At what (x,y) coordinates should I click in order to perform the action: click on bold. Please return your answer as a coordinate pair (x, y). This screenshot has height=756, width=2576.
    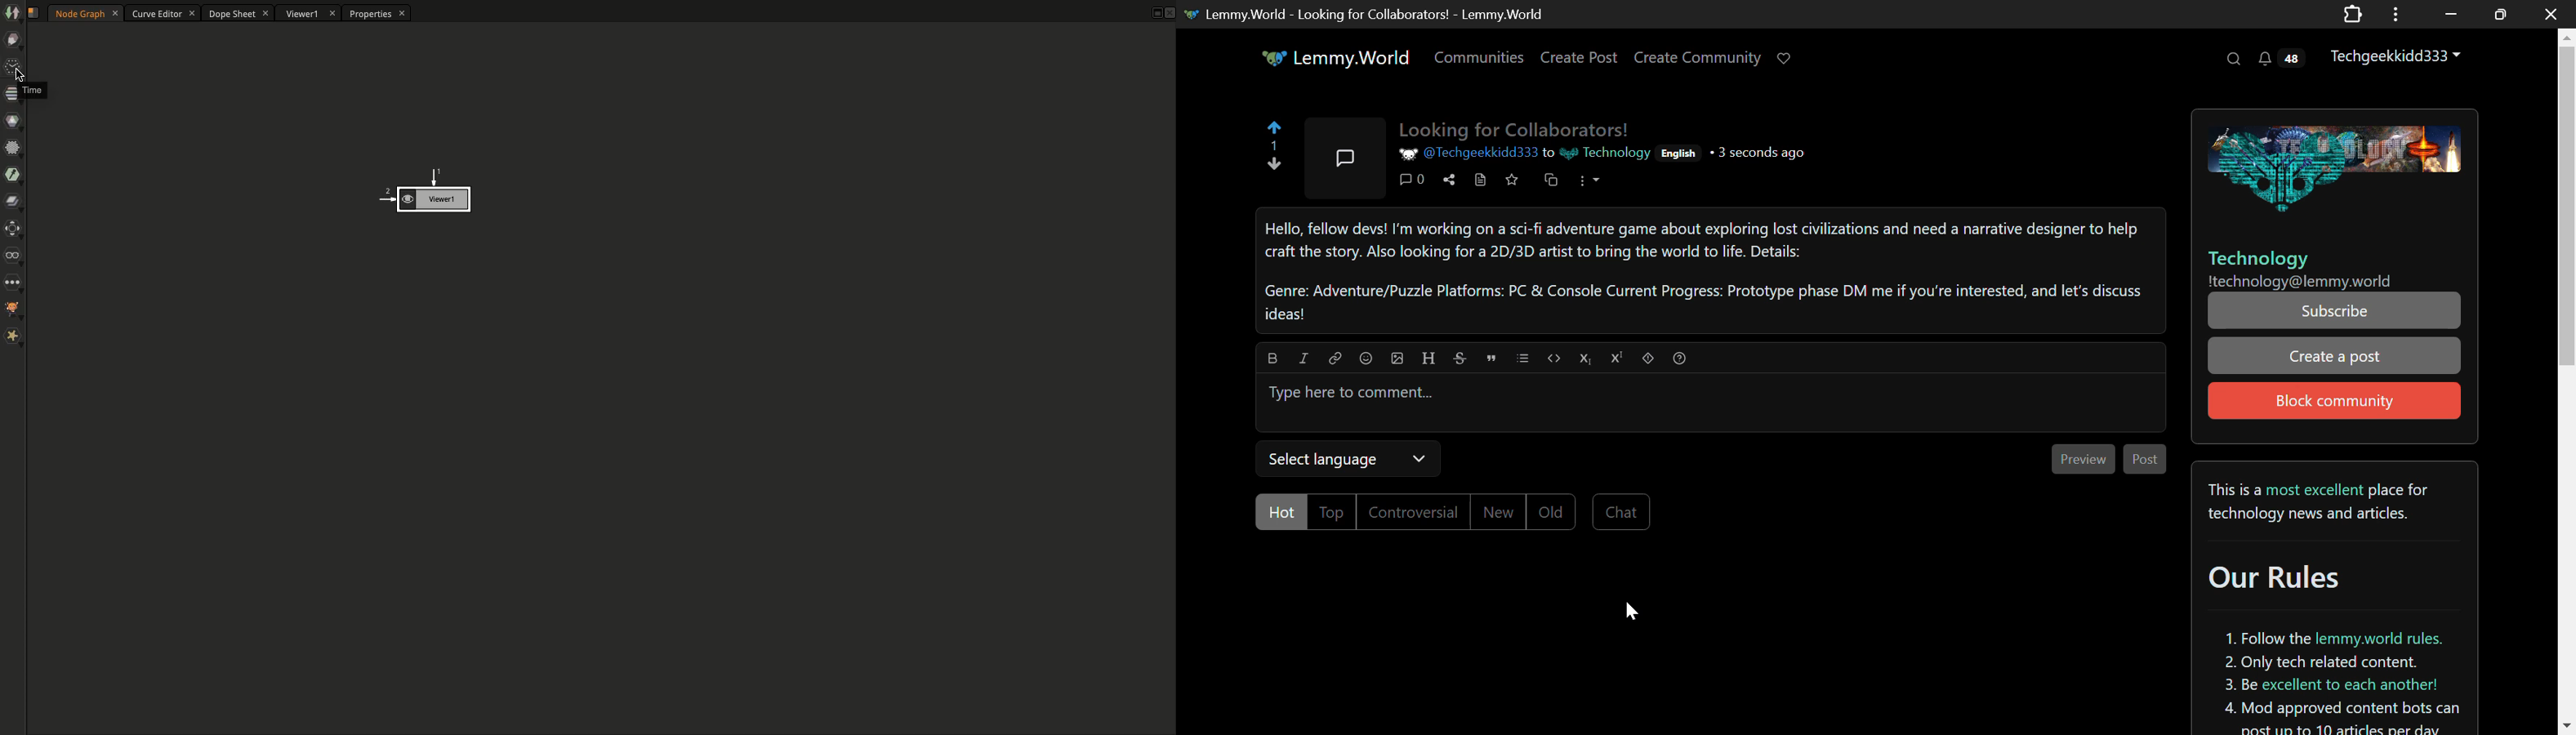
    Looking at the image, I should click on (1271, 357).